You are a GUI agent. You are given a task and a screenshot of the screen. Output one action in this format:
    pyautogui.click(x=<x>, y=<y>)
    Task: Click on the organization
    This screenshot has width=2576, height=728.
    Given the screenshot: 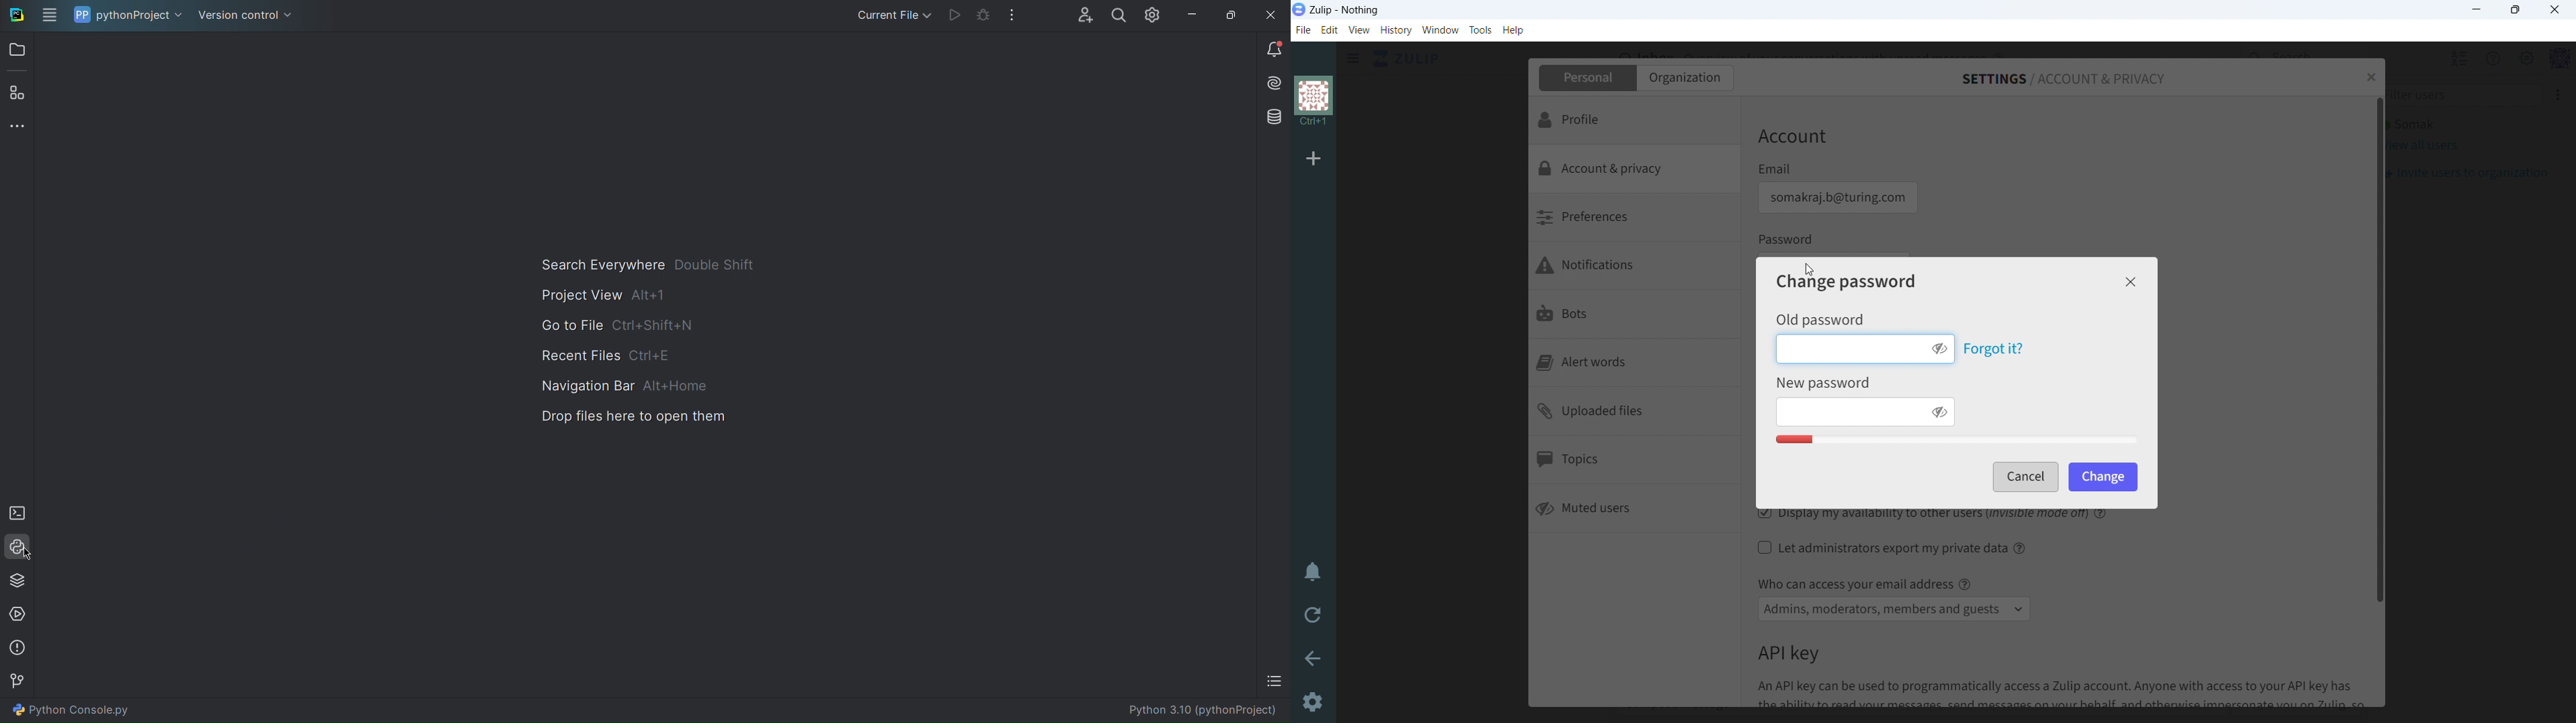 What is the action you would take?
    pyautogui.click(x=1315, y=102)
    